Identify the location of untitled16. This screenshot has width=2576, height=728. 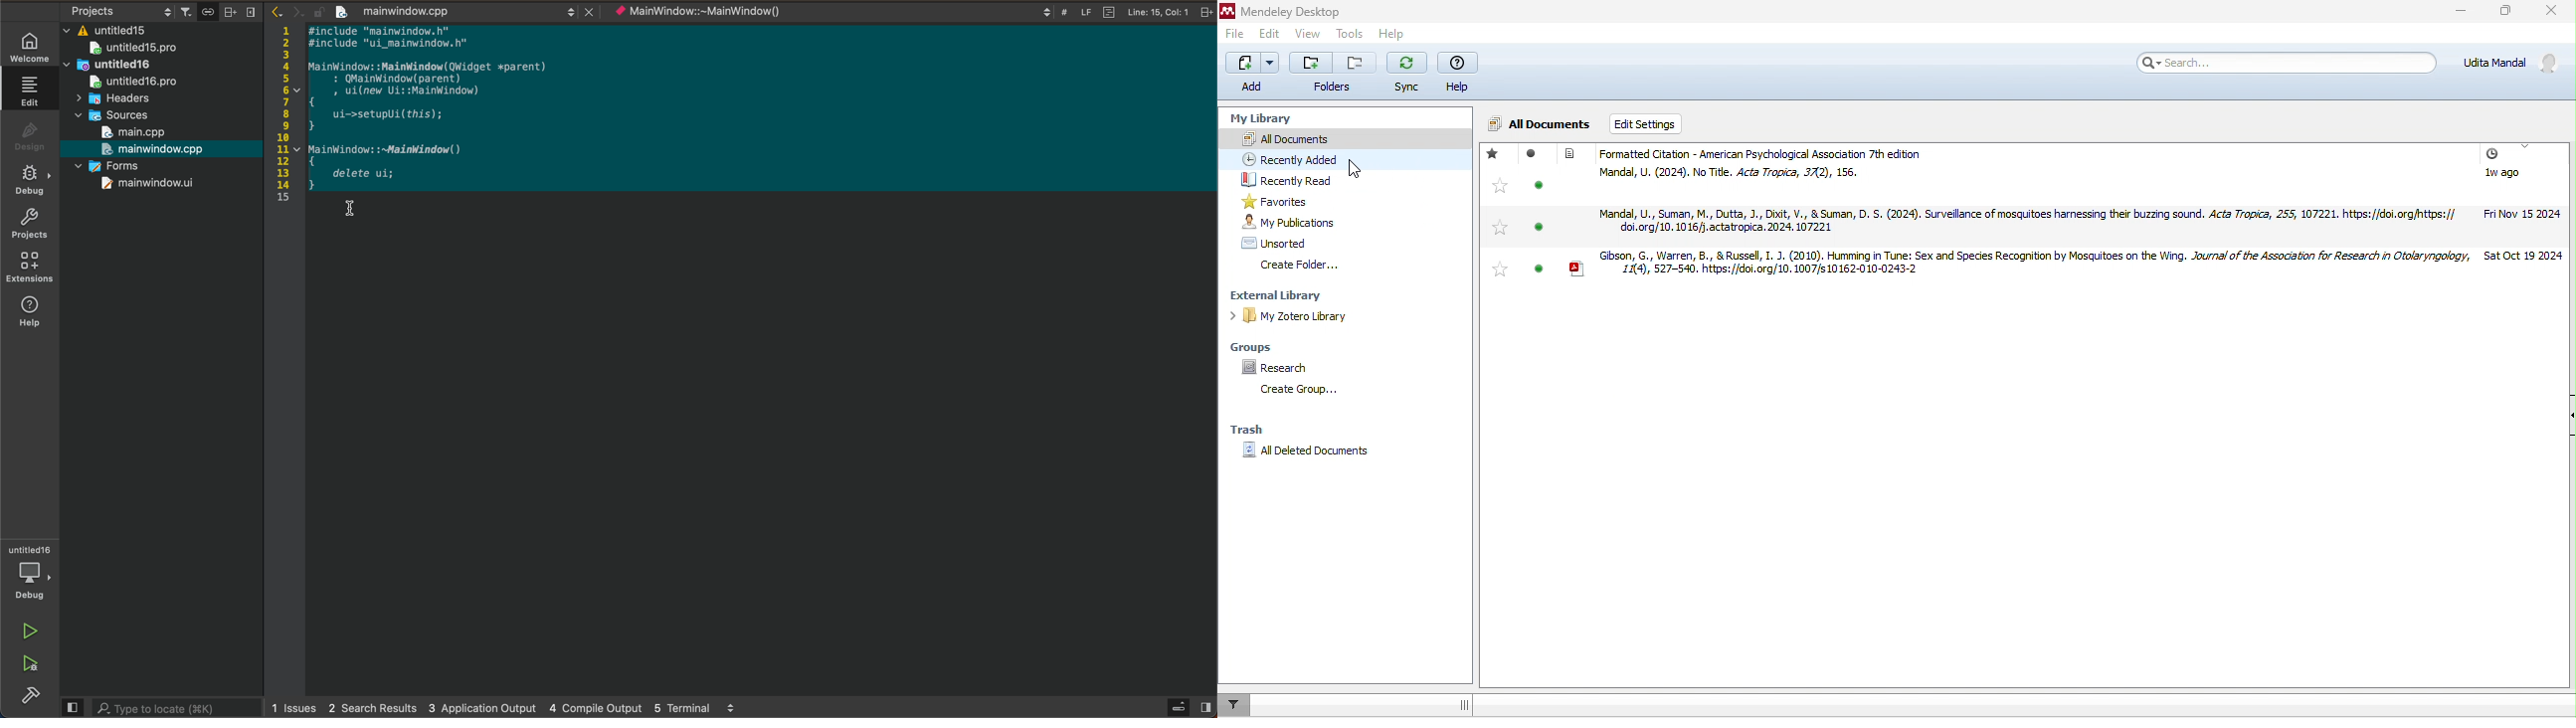
(129, 66).